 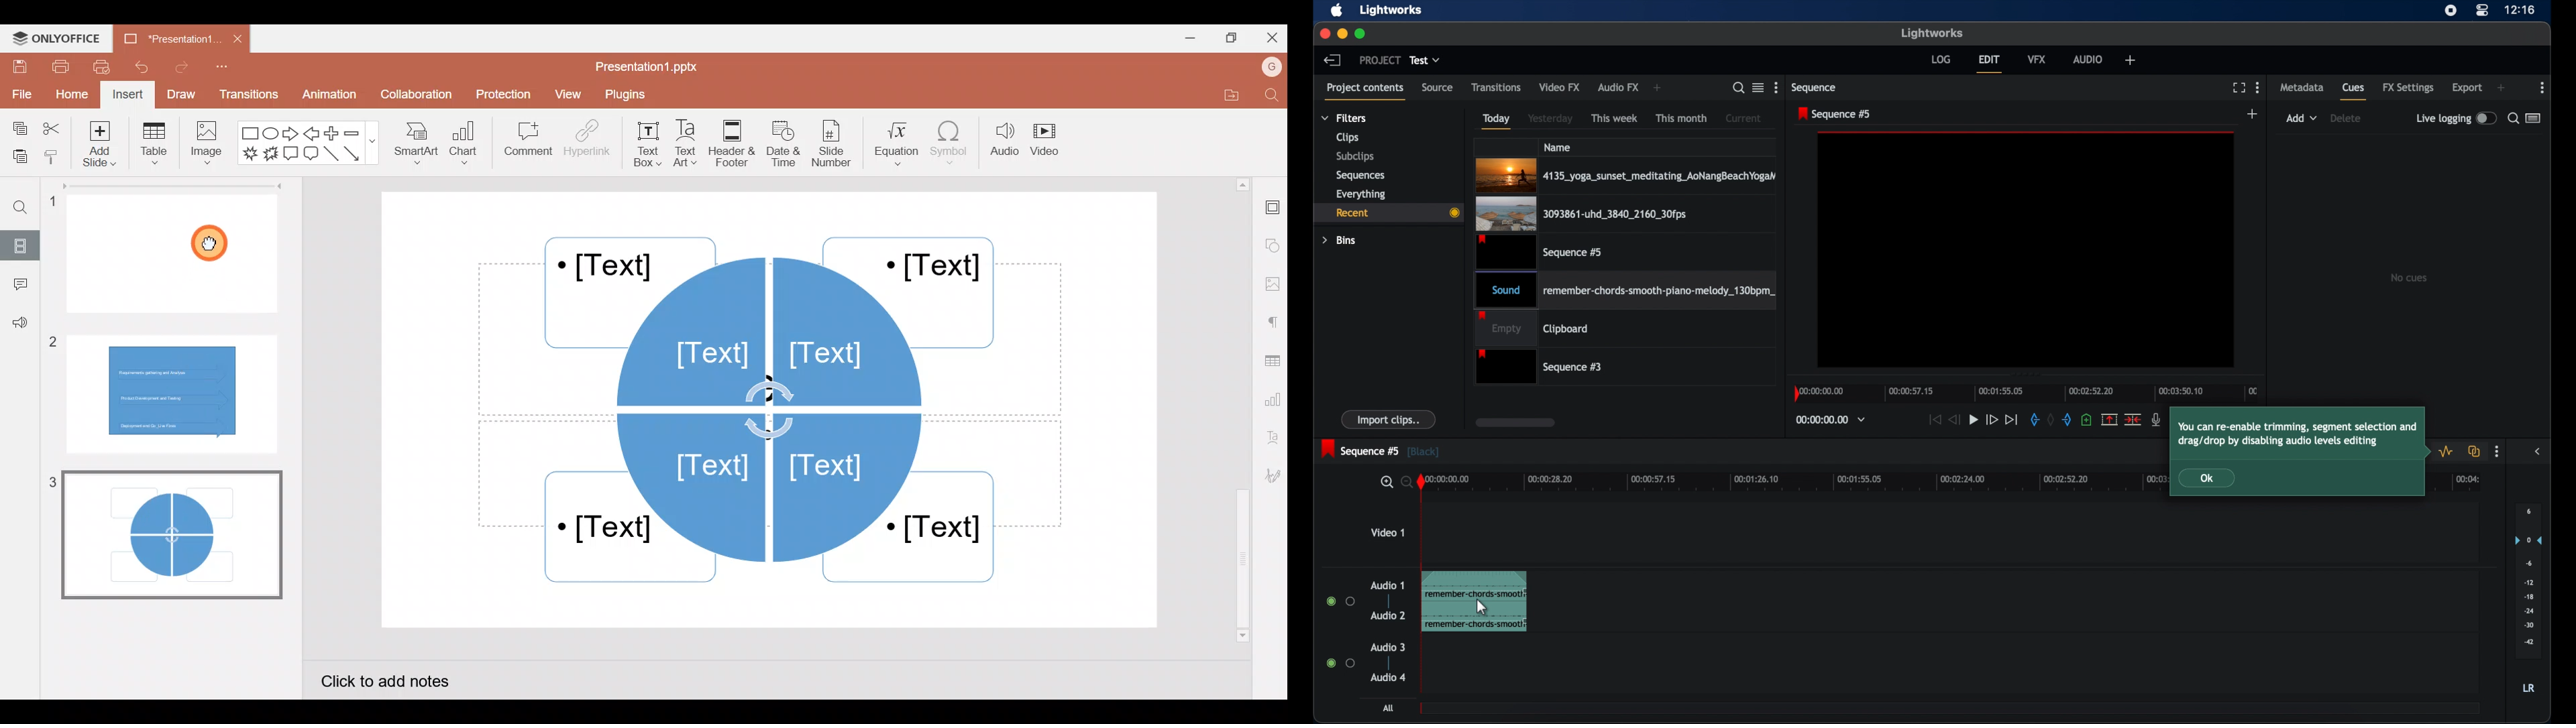 I want to click on Slides, so click(x=23, y=243).